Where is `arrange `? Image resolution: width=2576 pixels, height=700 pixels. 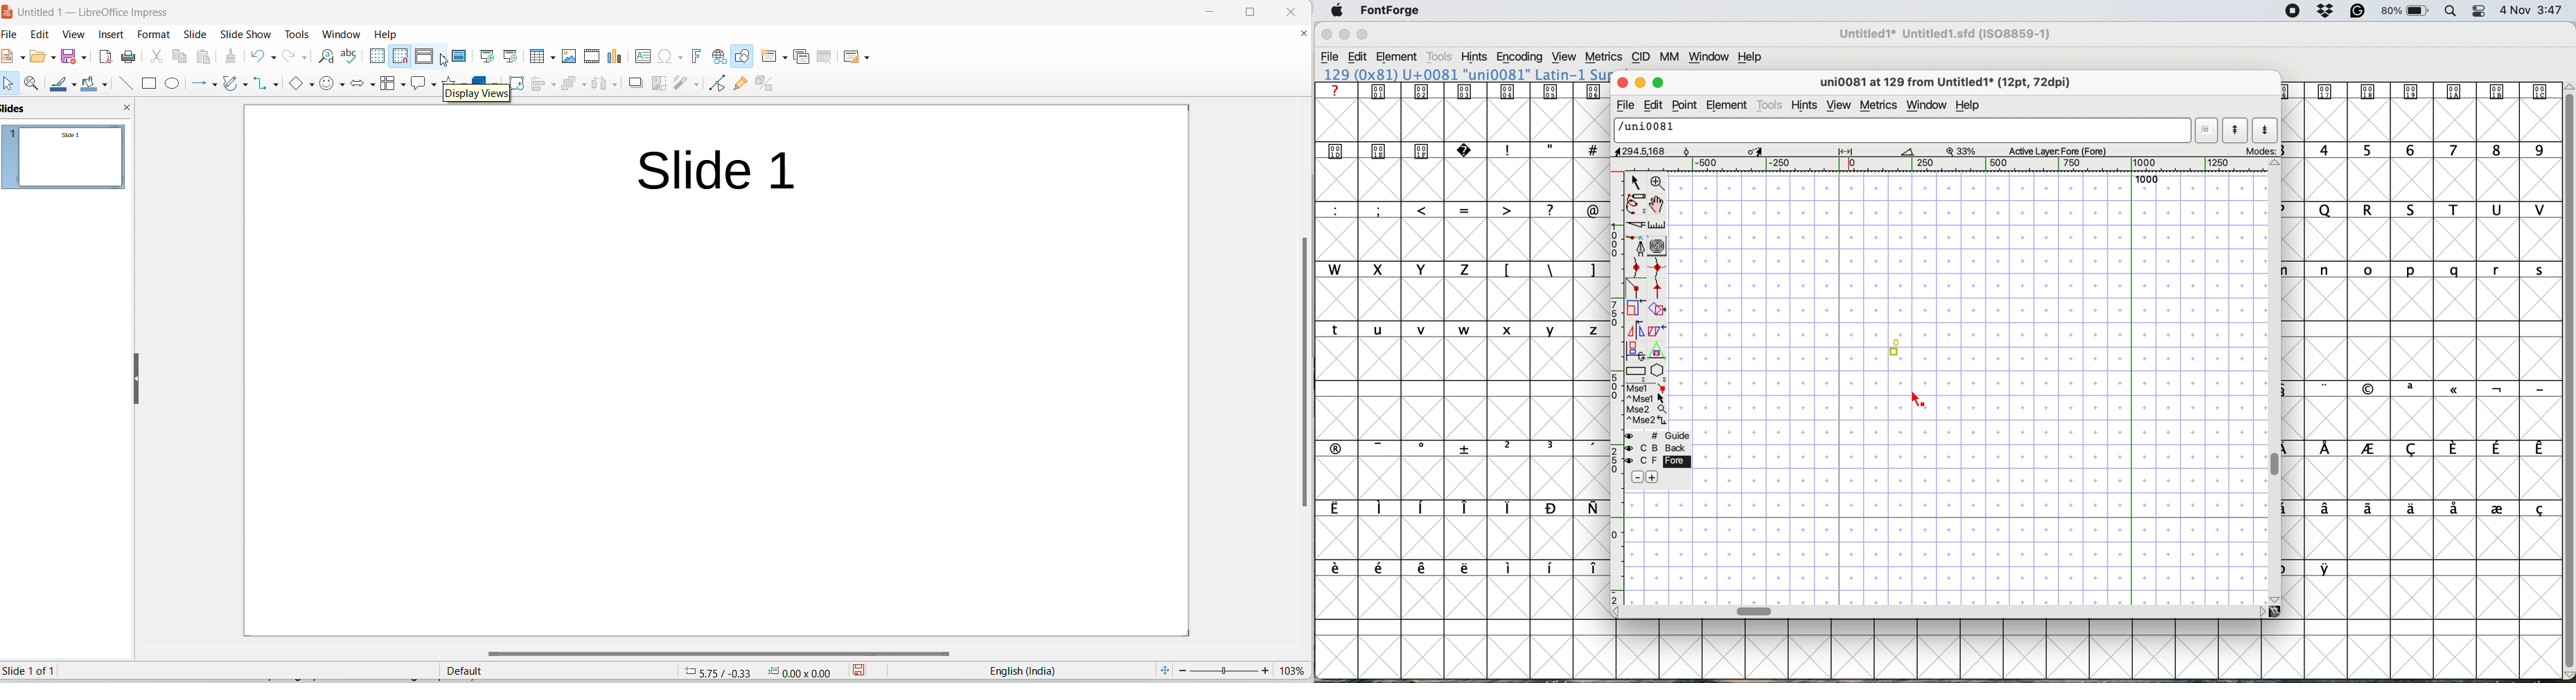
arrange  is located at coordinates (569, 85).